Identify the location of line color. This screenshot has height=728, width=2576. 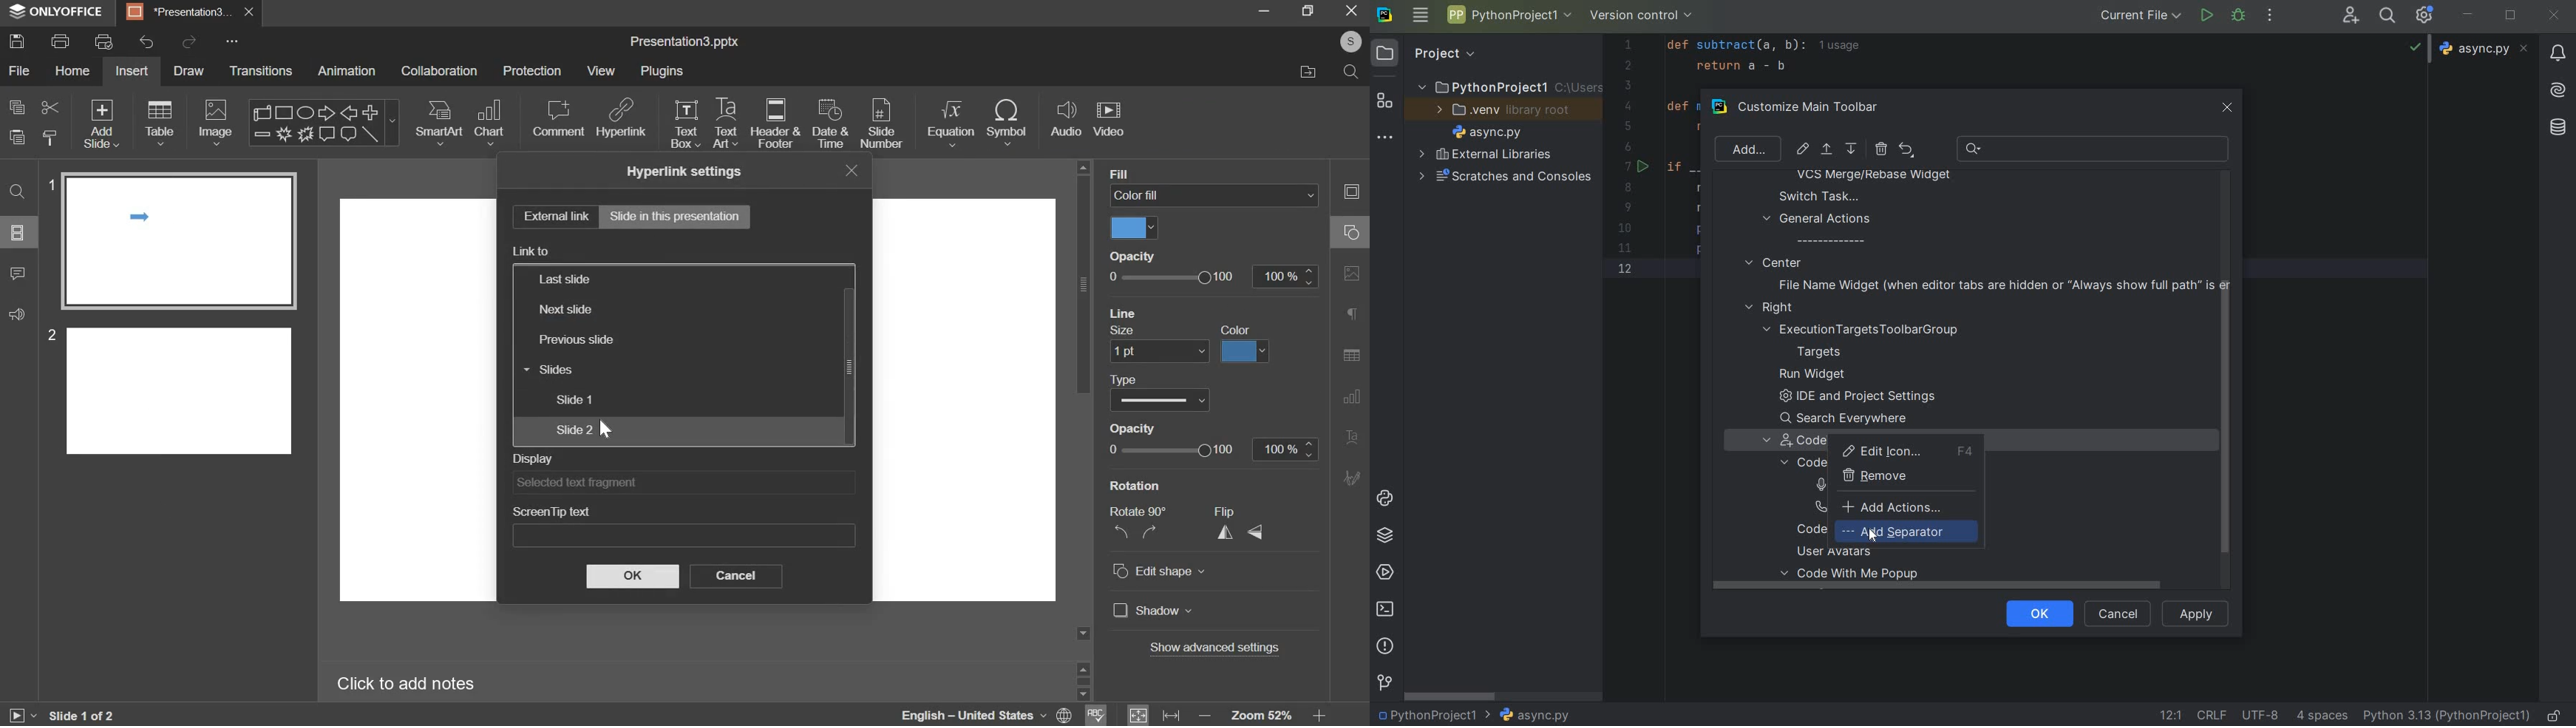
(1245, 352).